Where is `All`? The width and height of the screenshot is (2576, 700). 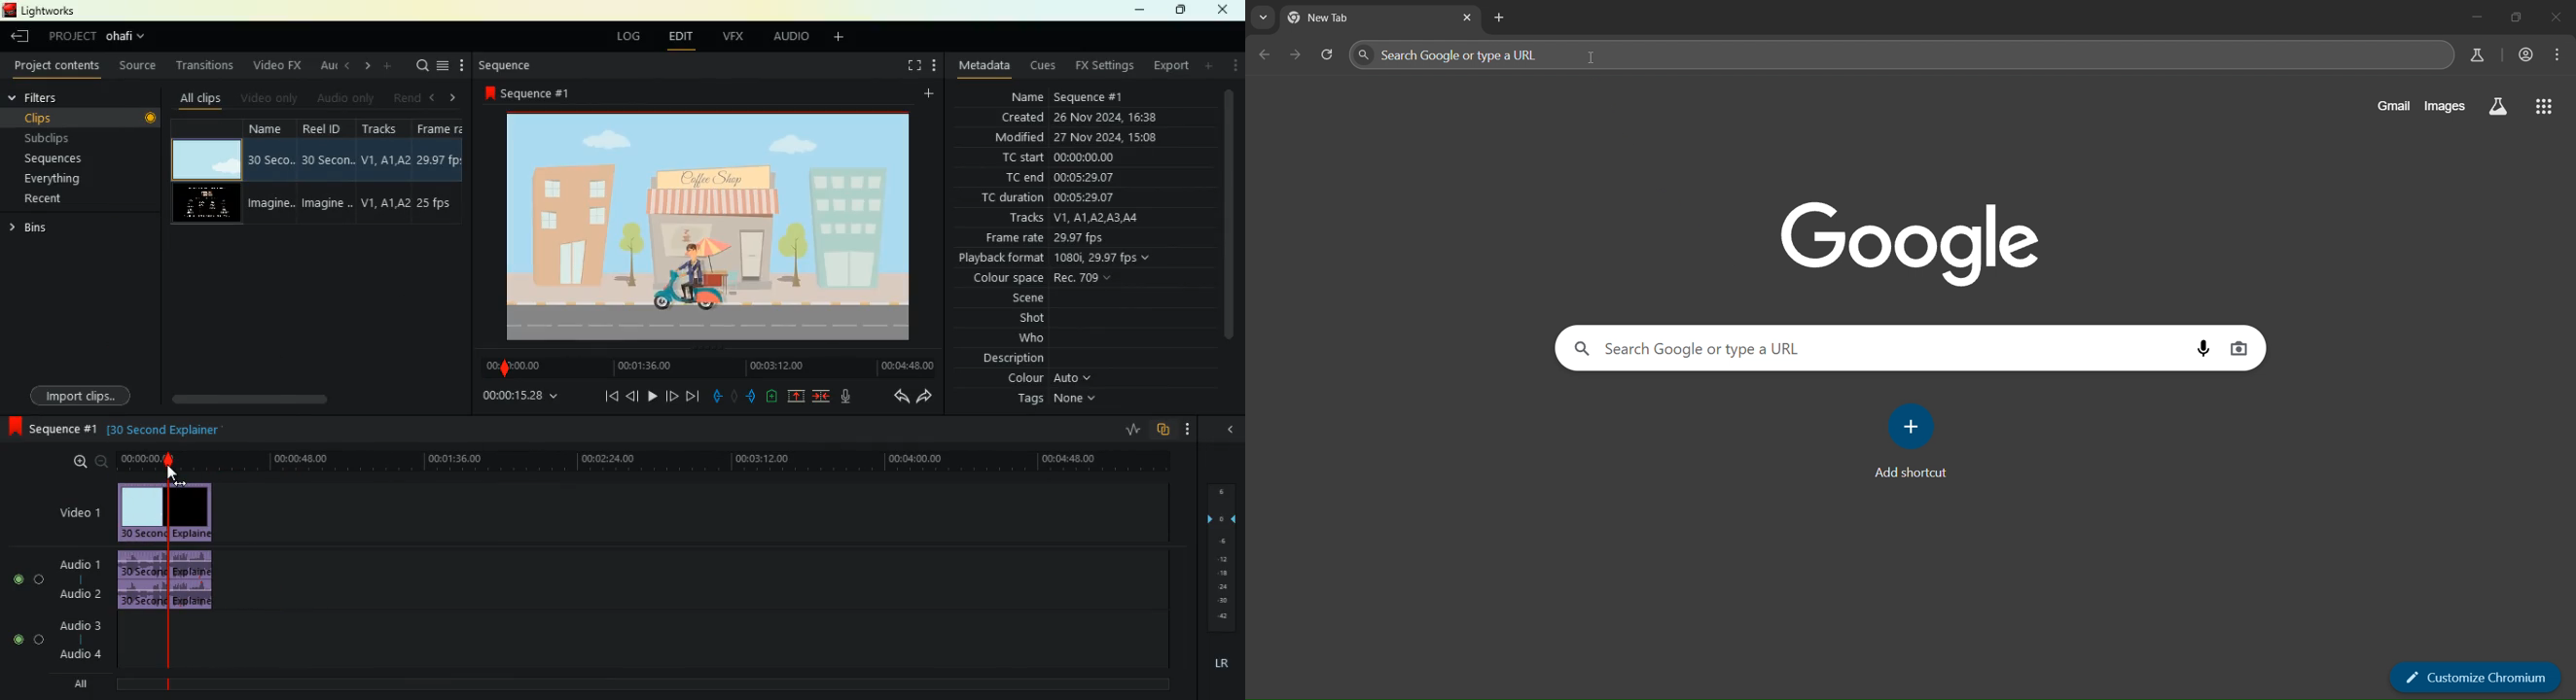 All is located at coordinates (81, 685).